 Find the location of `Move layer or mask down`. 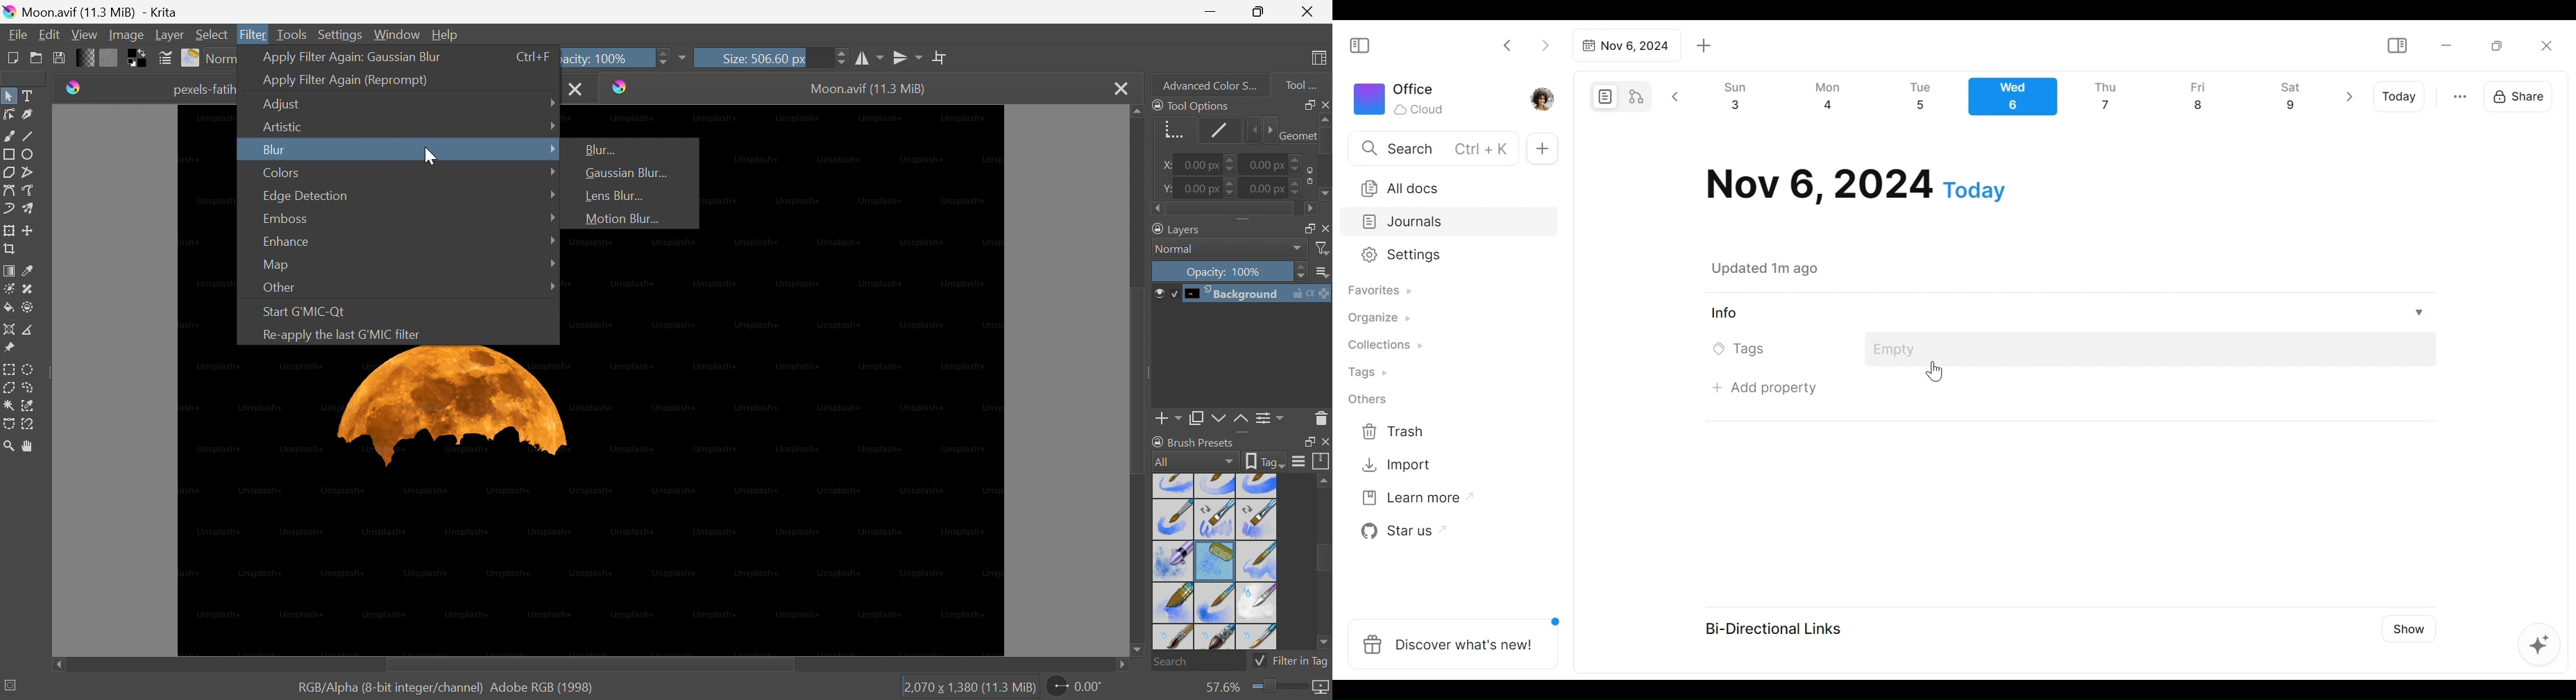

Move layer or mask down is located at coordinates (1218, 419).